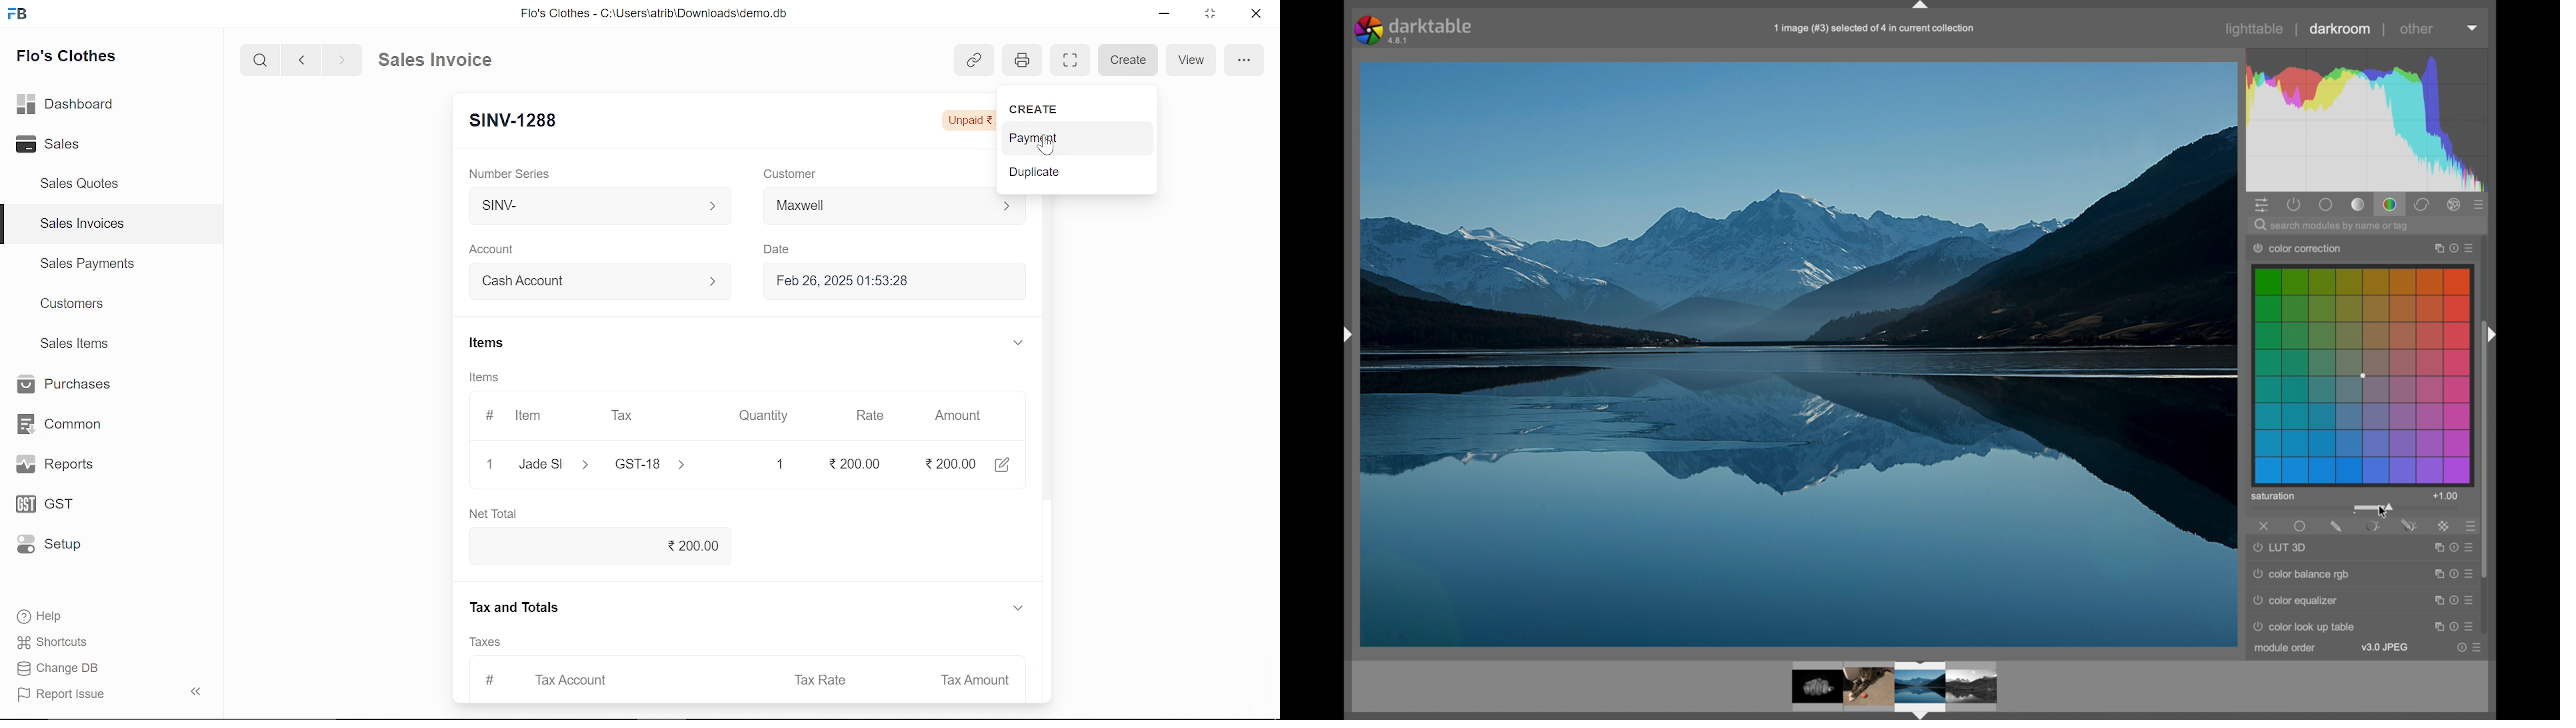 This screenshot has height=728, width=2576. I want to click on Date, so click(776, 250).